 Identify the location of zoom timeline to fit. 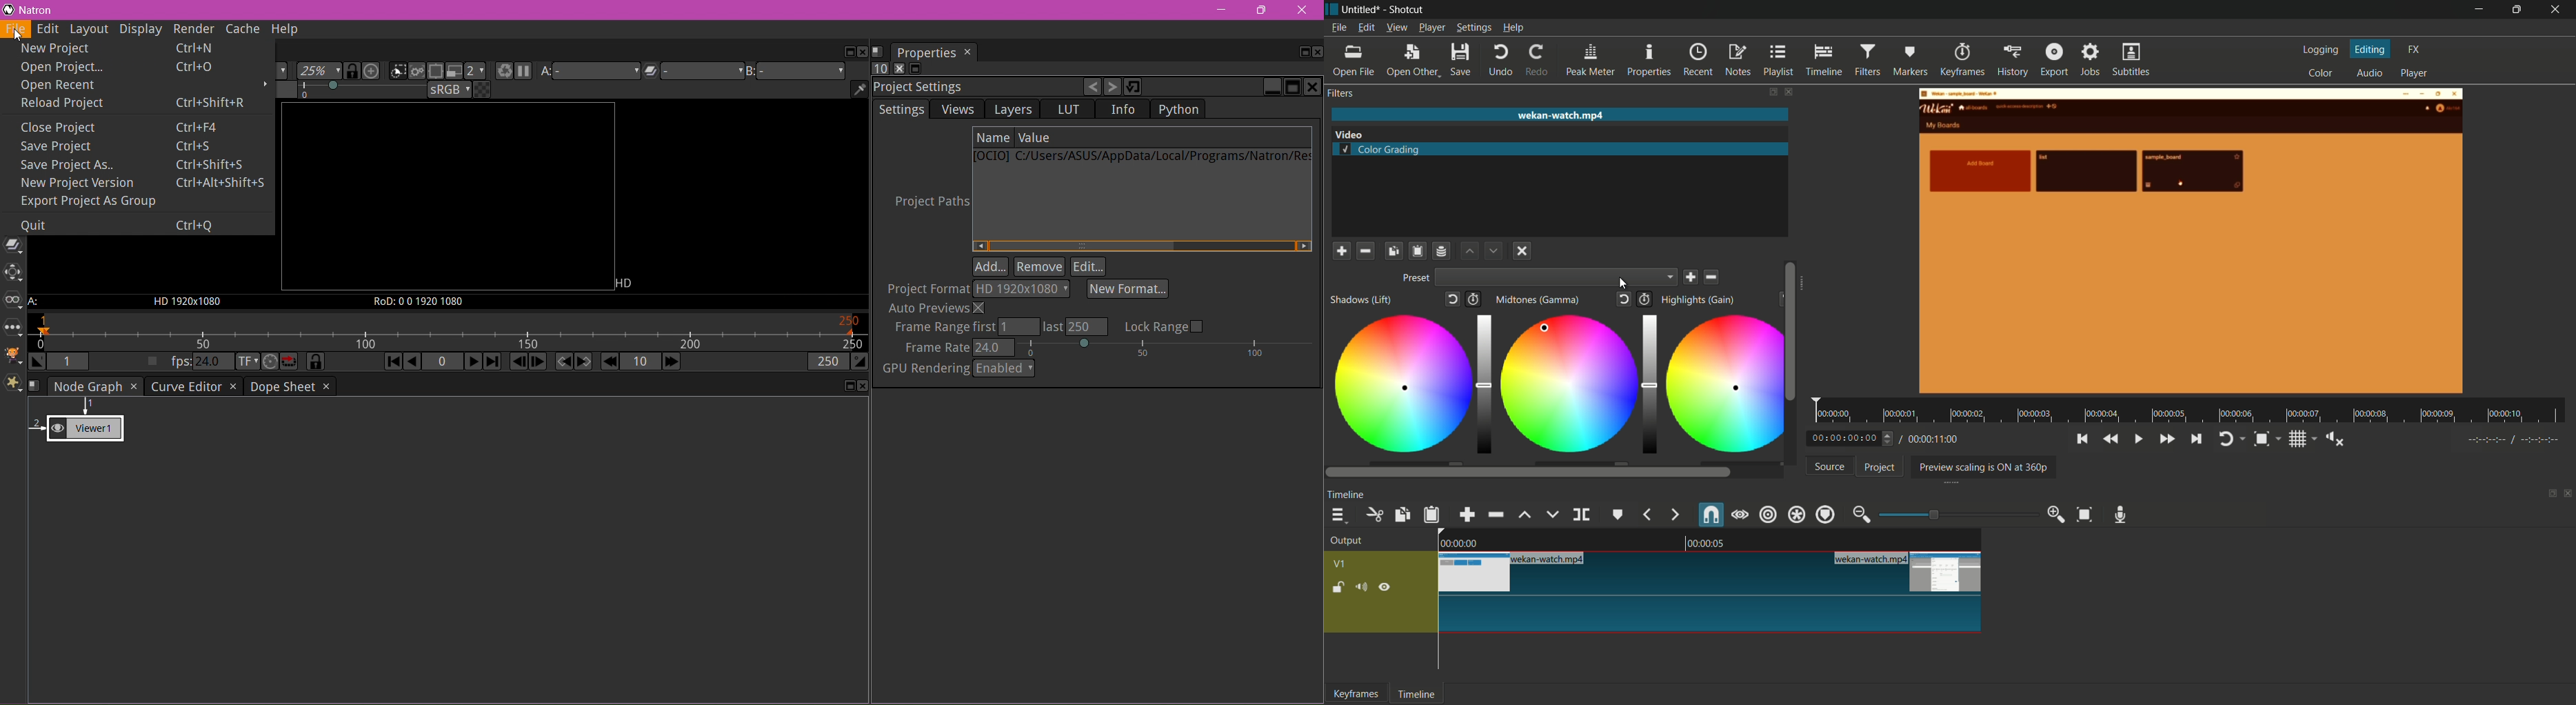
(2085, 514).